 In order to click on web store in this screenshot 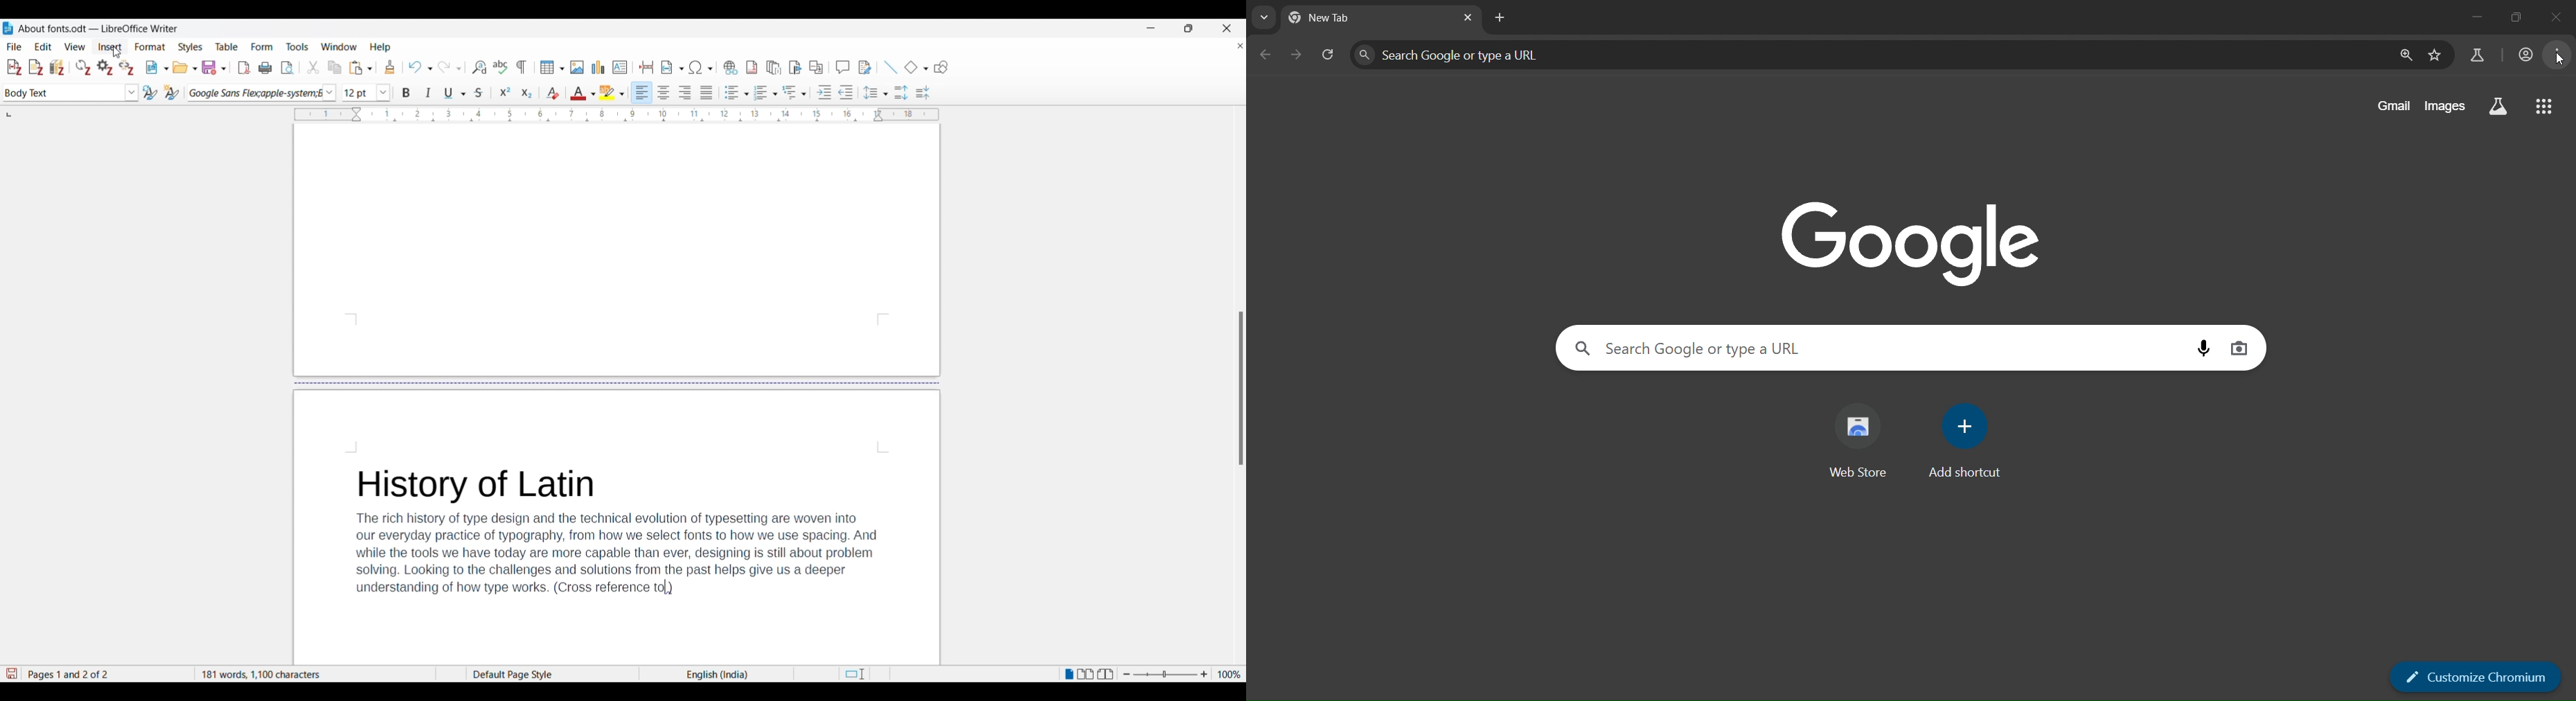, I will do `click(1858, 440)`.